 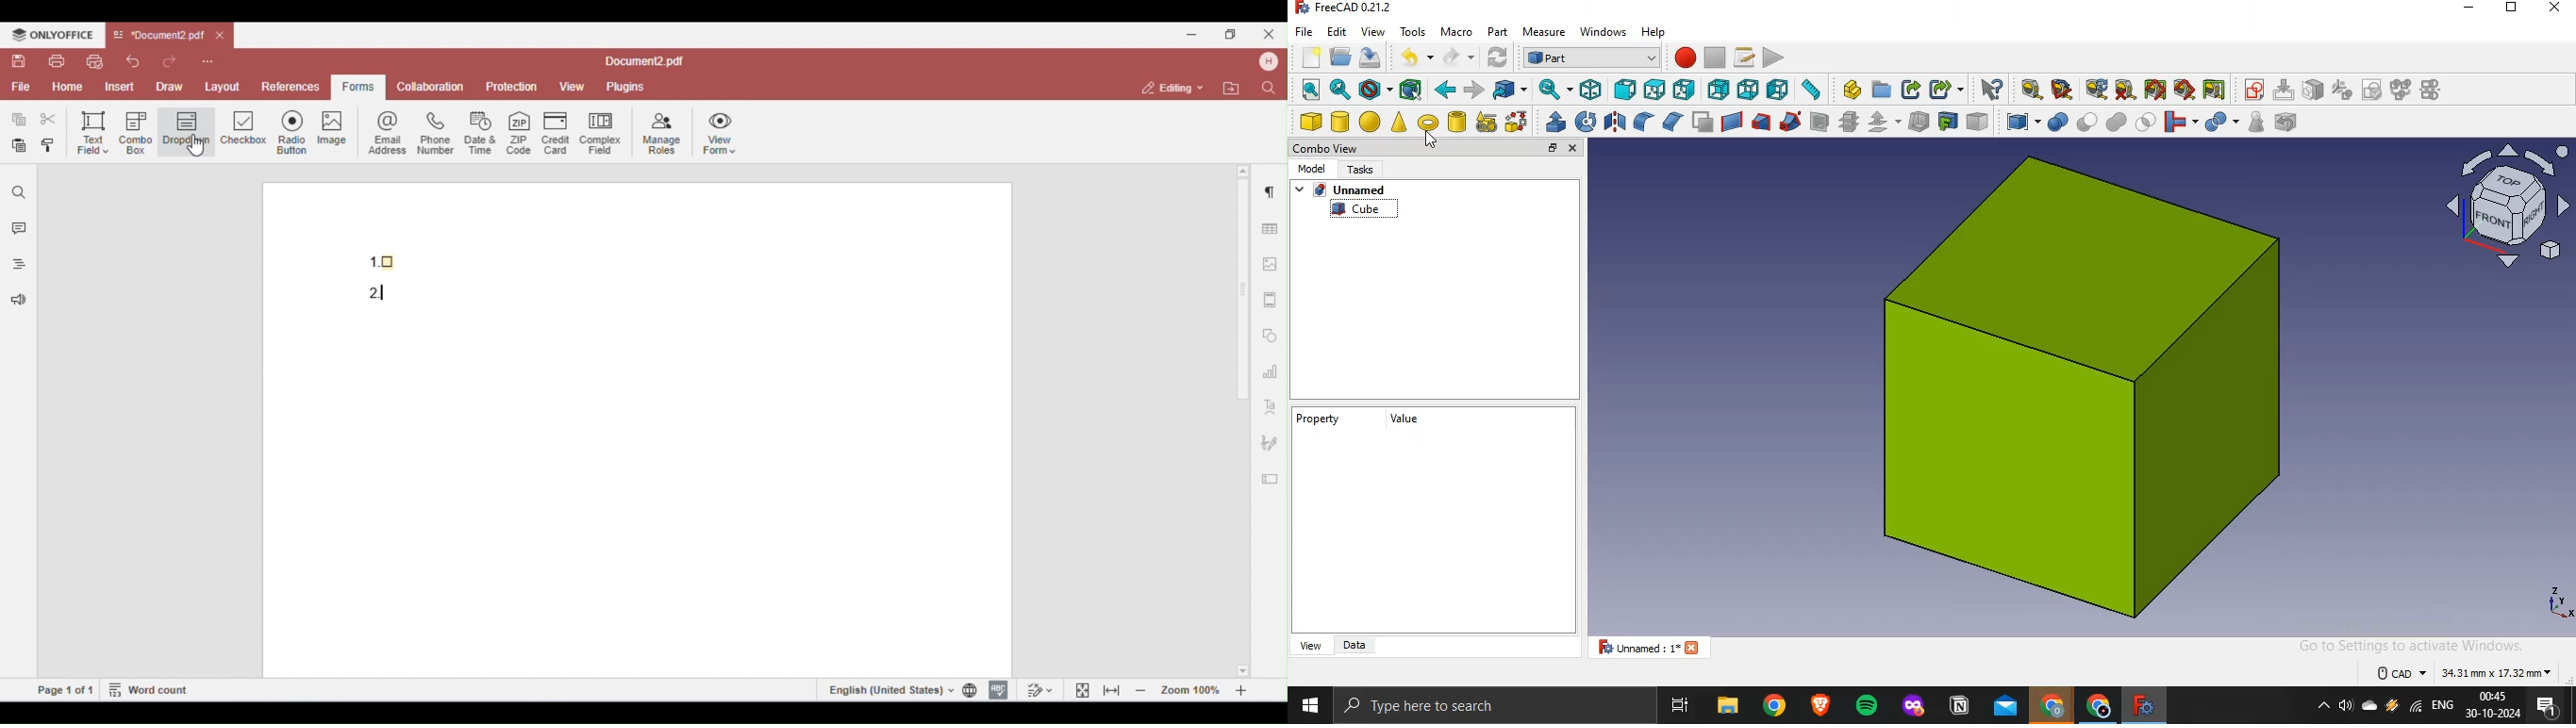 What do you see at coordinates (1359, 645) in the screenshot?
I see `data` at bounding box center [1359, 645].